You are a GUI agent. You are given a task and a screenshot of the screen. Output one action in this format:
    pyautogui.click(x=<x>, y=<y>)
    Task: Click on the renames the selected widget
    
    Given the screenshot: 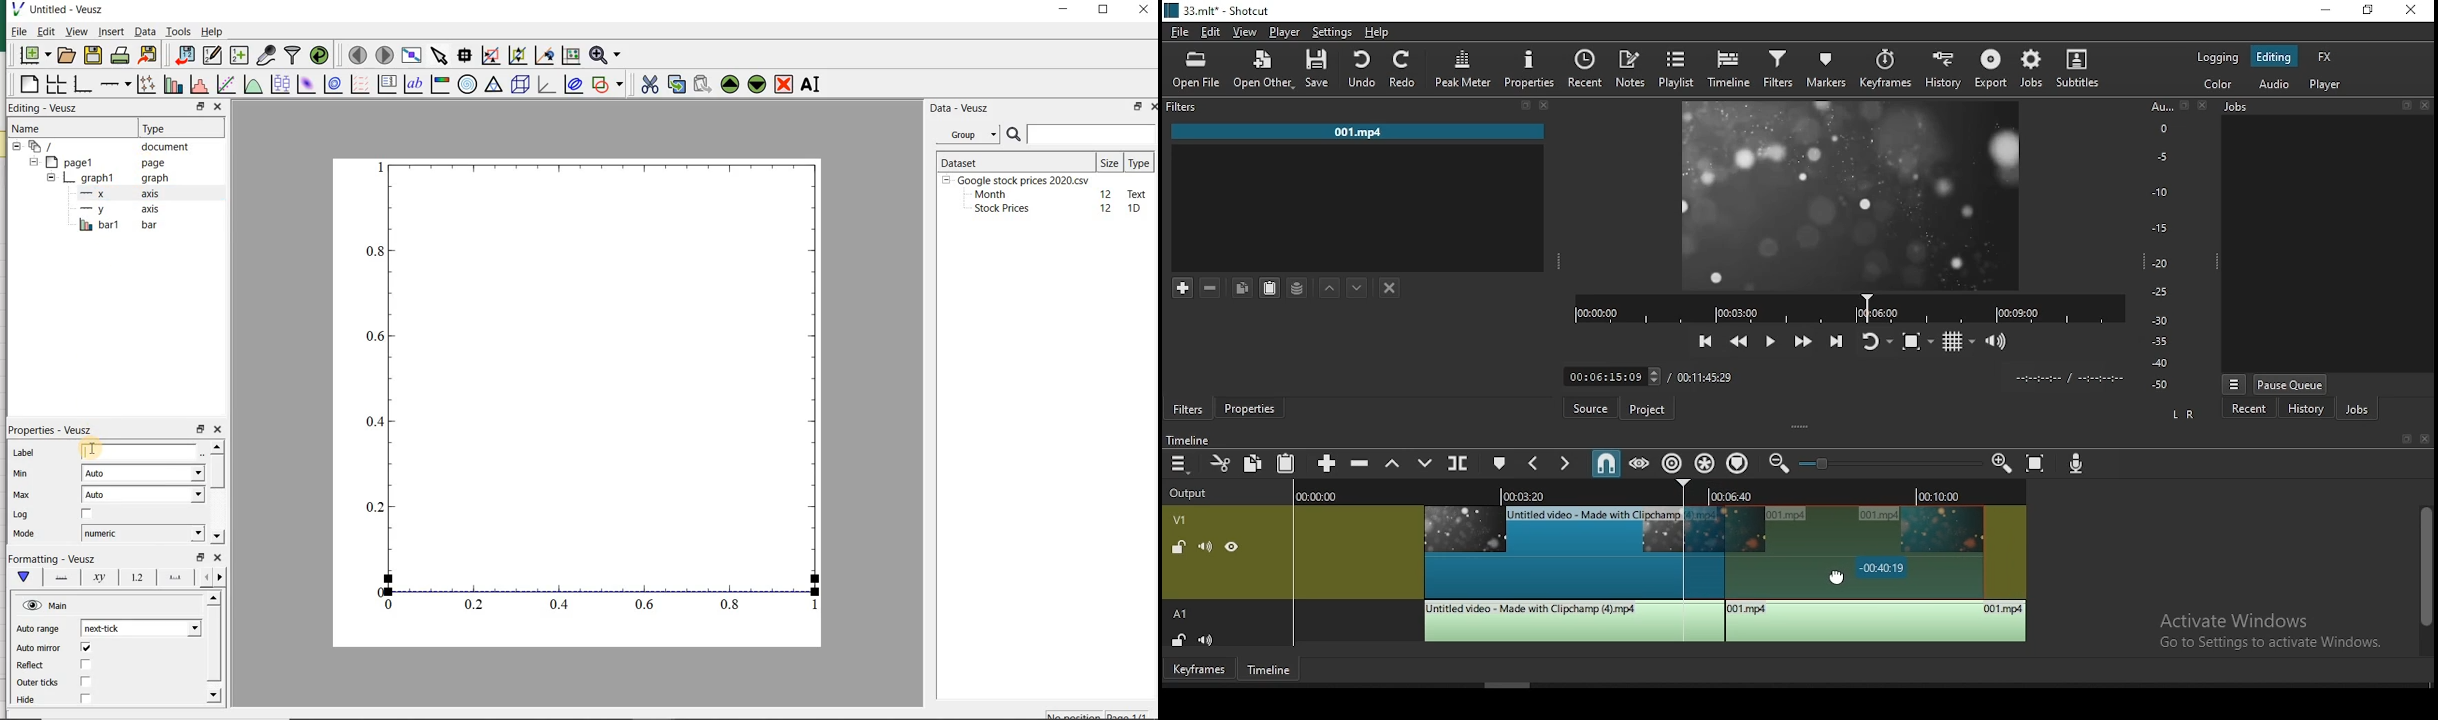 What is the action you would take?
    pyautogui.click(x=809, y=86)
    